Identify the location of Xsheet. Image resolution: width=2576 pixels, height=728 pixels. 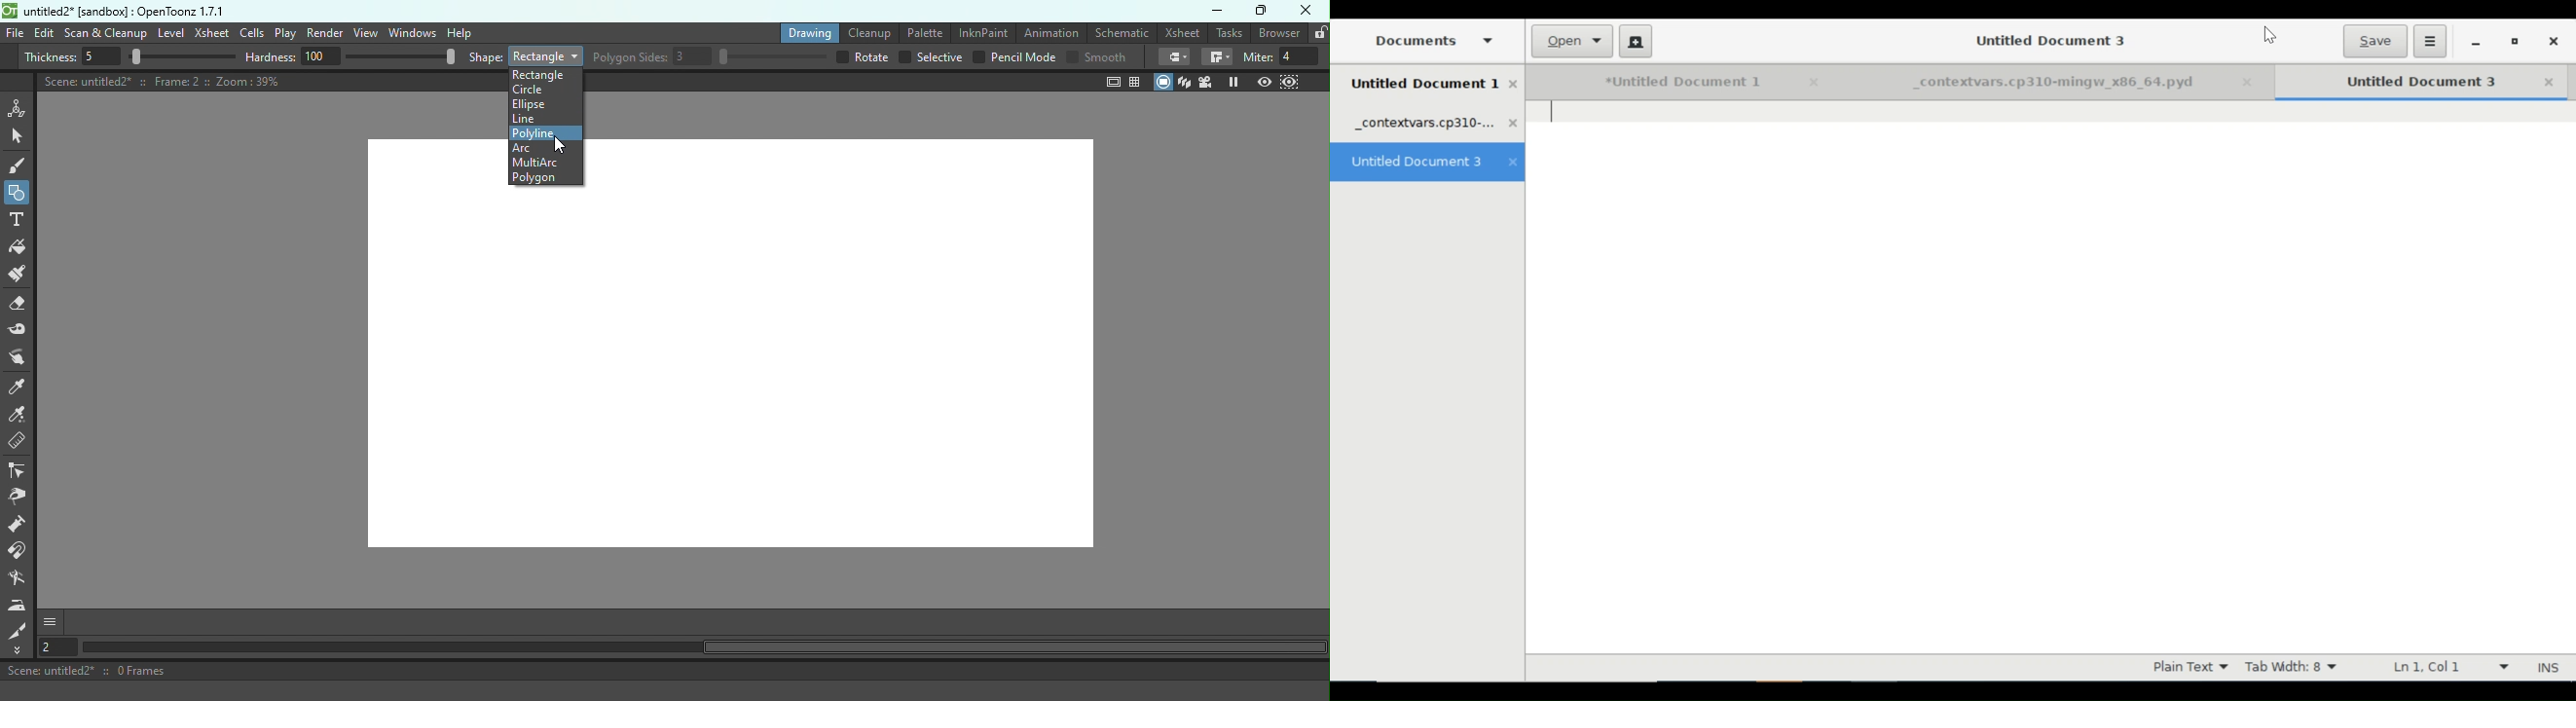
(212, 31).